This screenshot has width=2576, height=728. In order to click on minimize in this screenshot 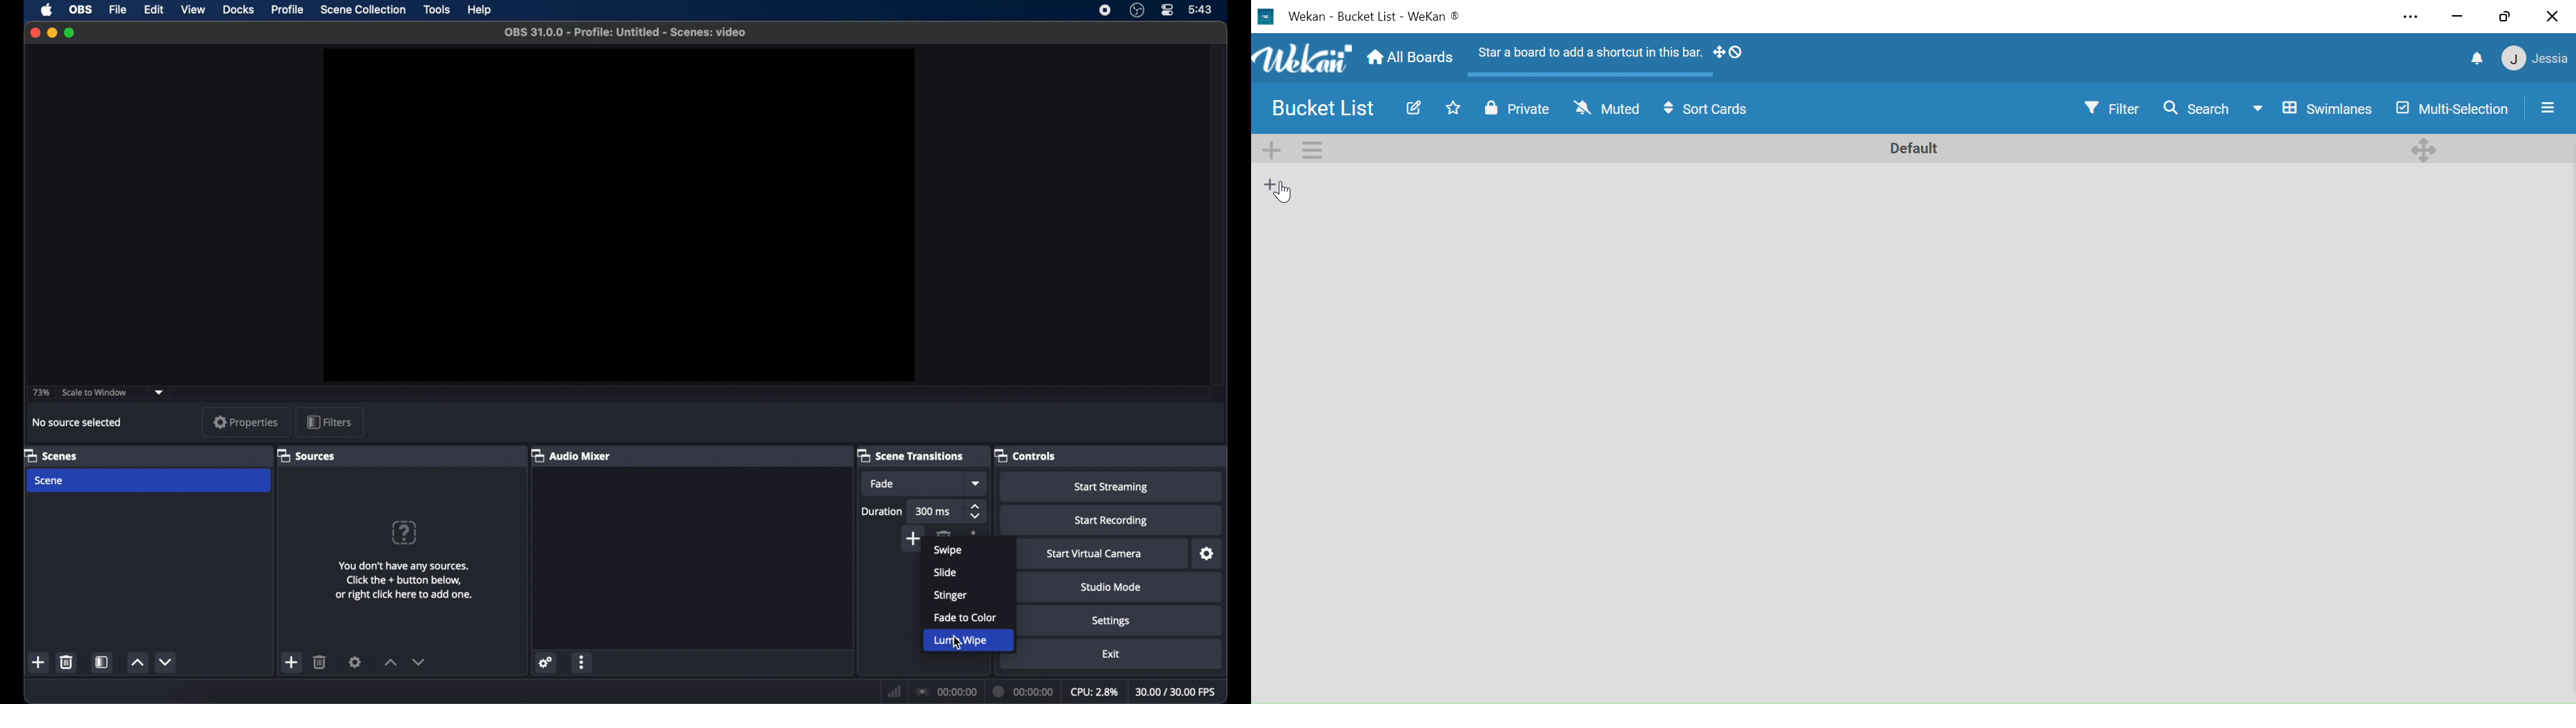, I will do `click(52, 33)`.